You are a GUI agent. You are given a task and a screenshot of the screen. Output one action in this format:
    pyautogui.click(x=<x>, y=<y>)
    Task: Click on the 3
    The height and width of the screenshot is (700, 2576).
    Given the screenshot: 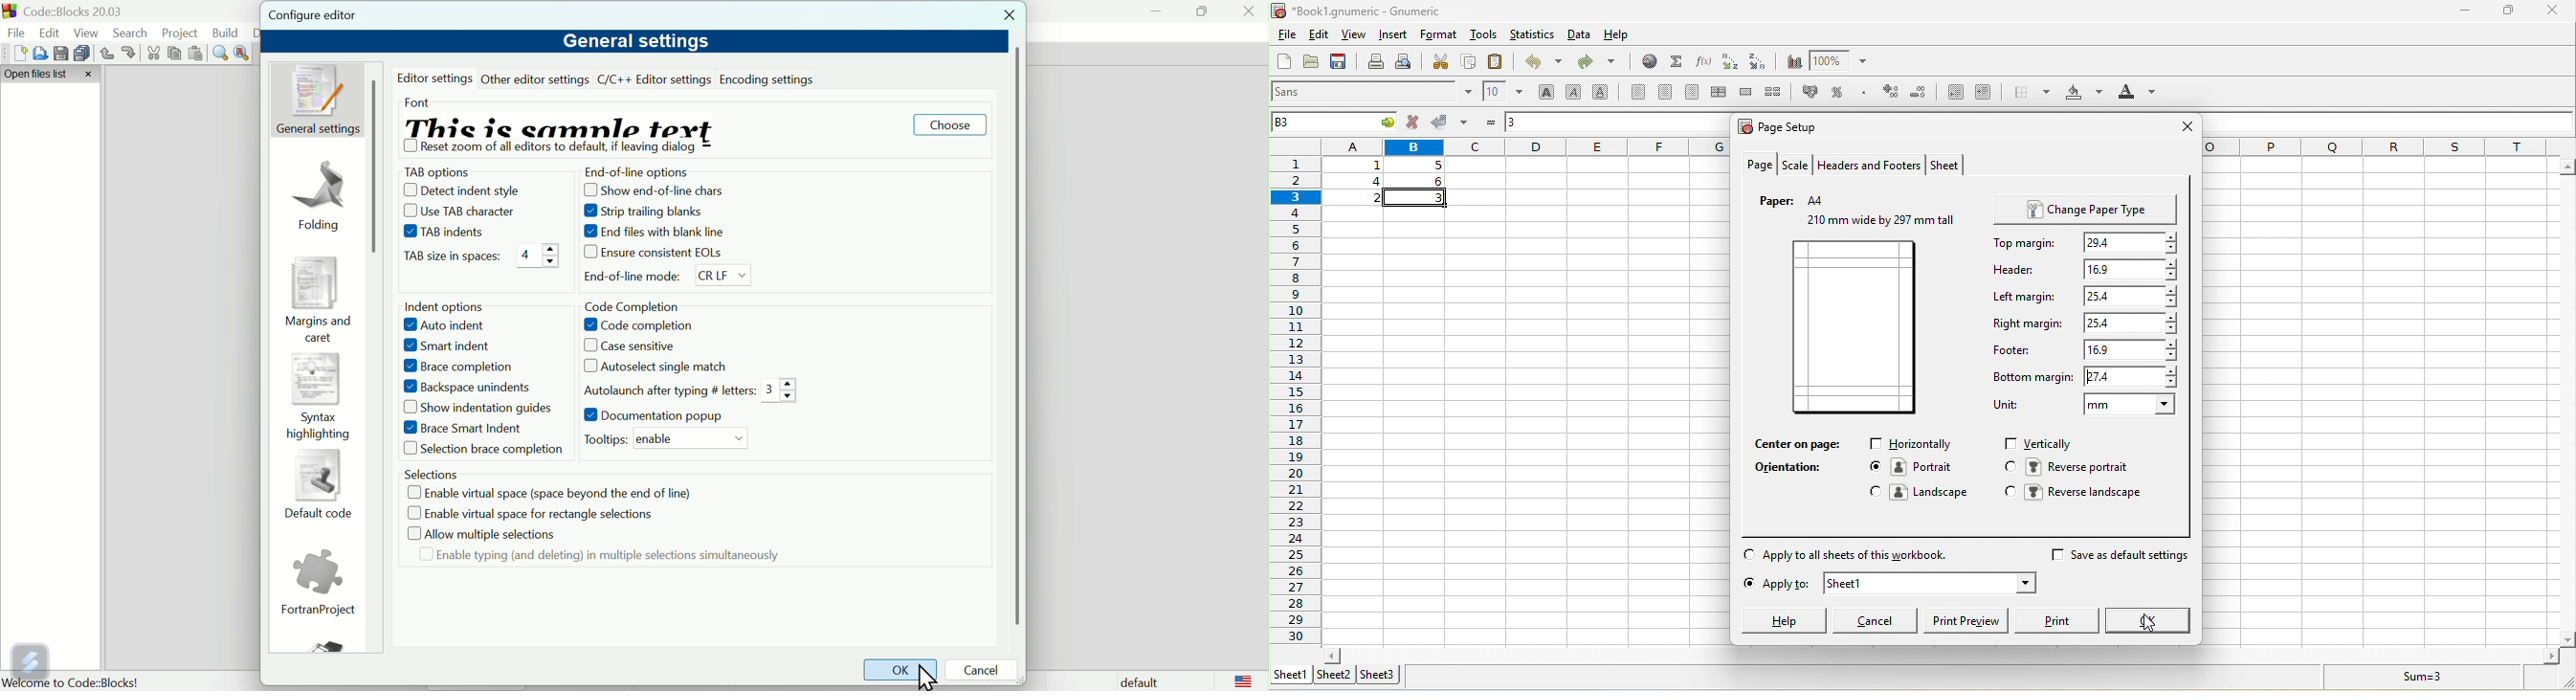 What is the action you would take?
    pyautogui.click(x=777, y=391)
    